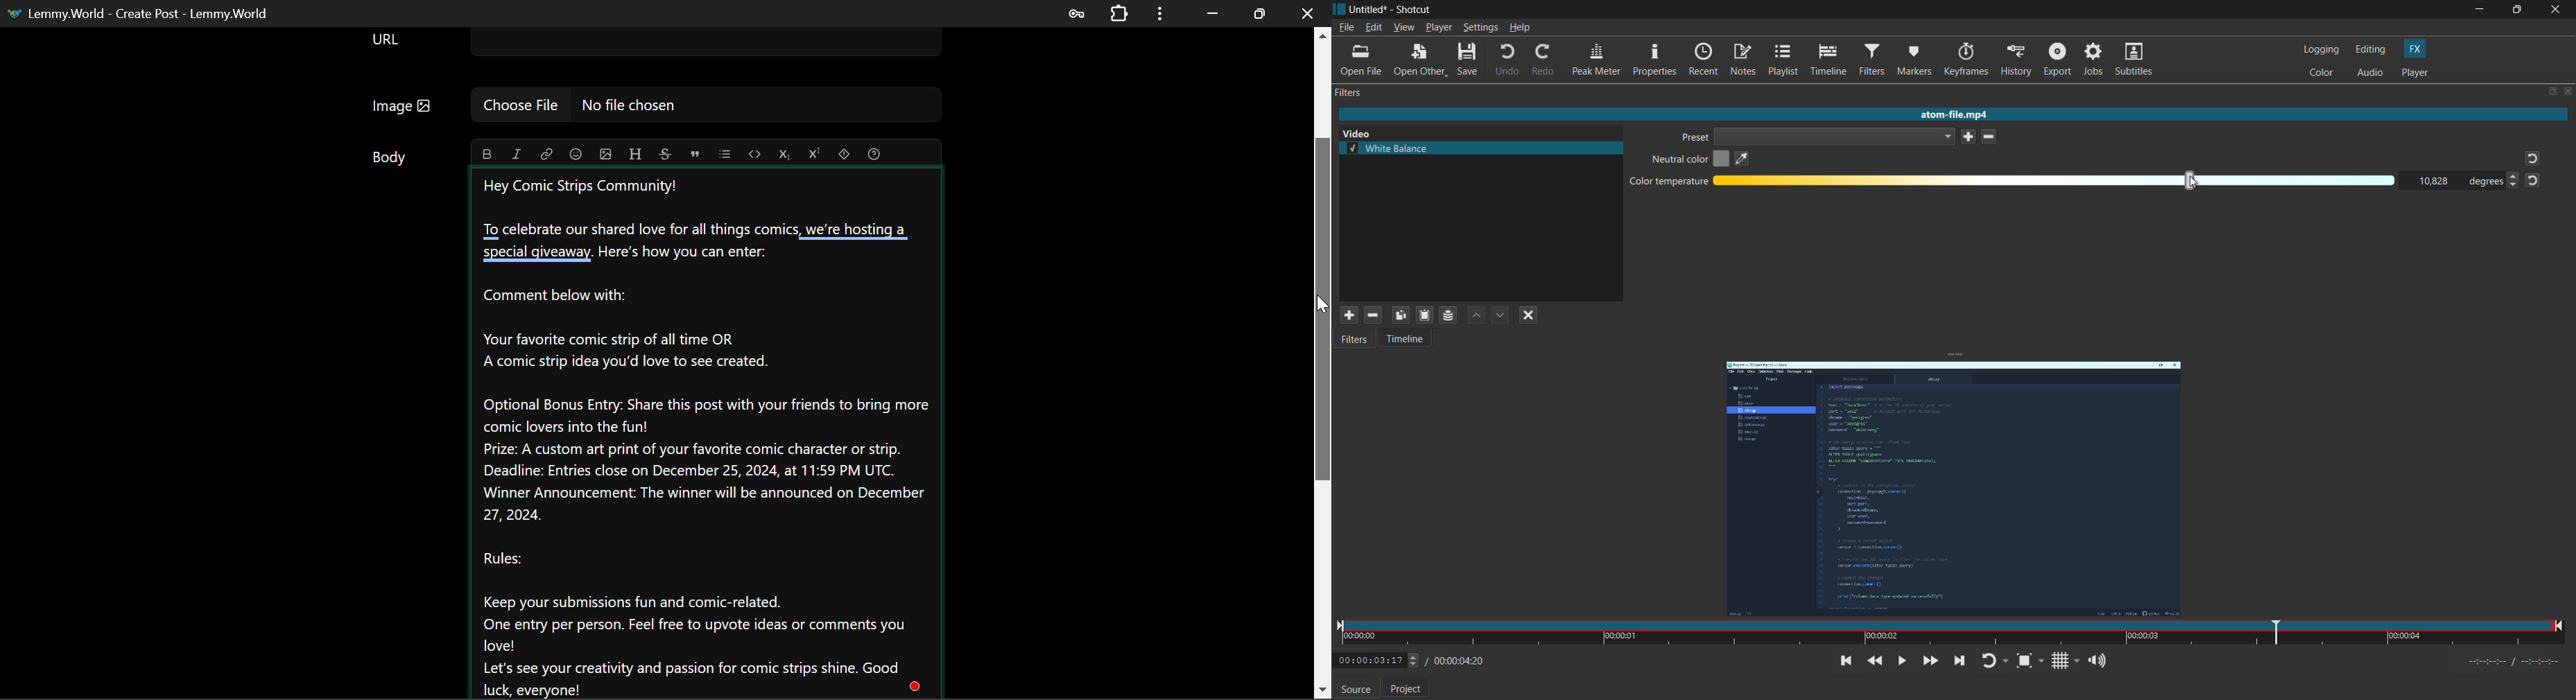 The width and height of the screenshot is (2576, 700). I want to click on export, so click(2058, 58).